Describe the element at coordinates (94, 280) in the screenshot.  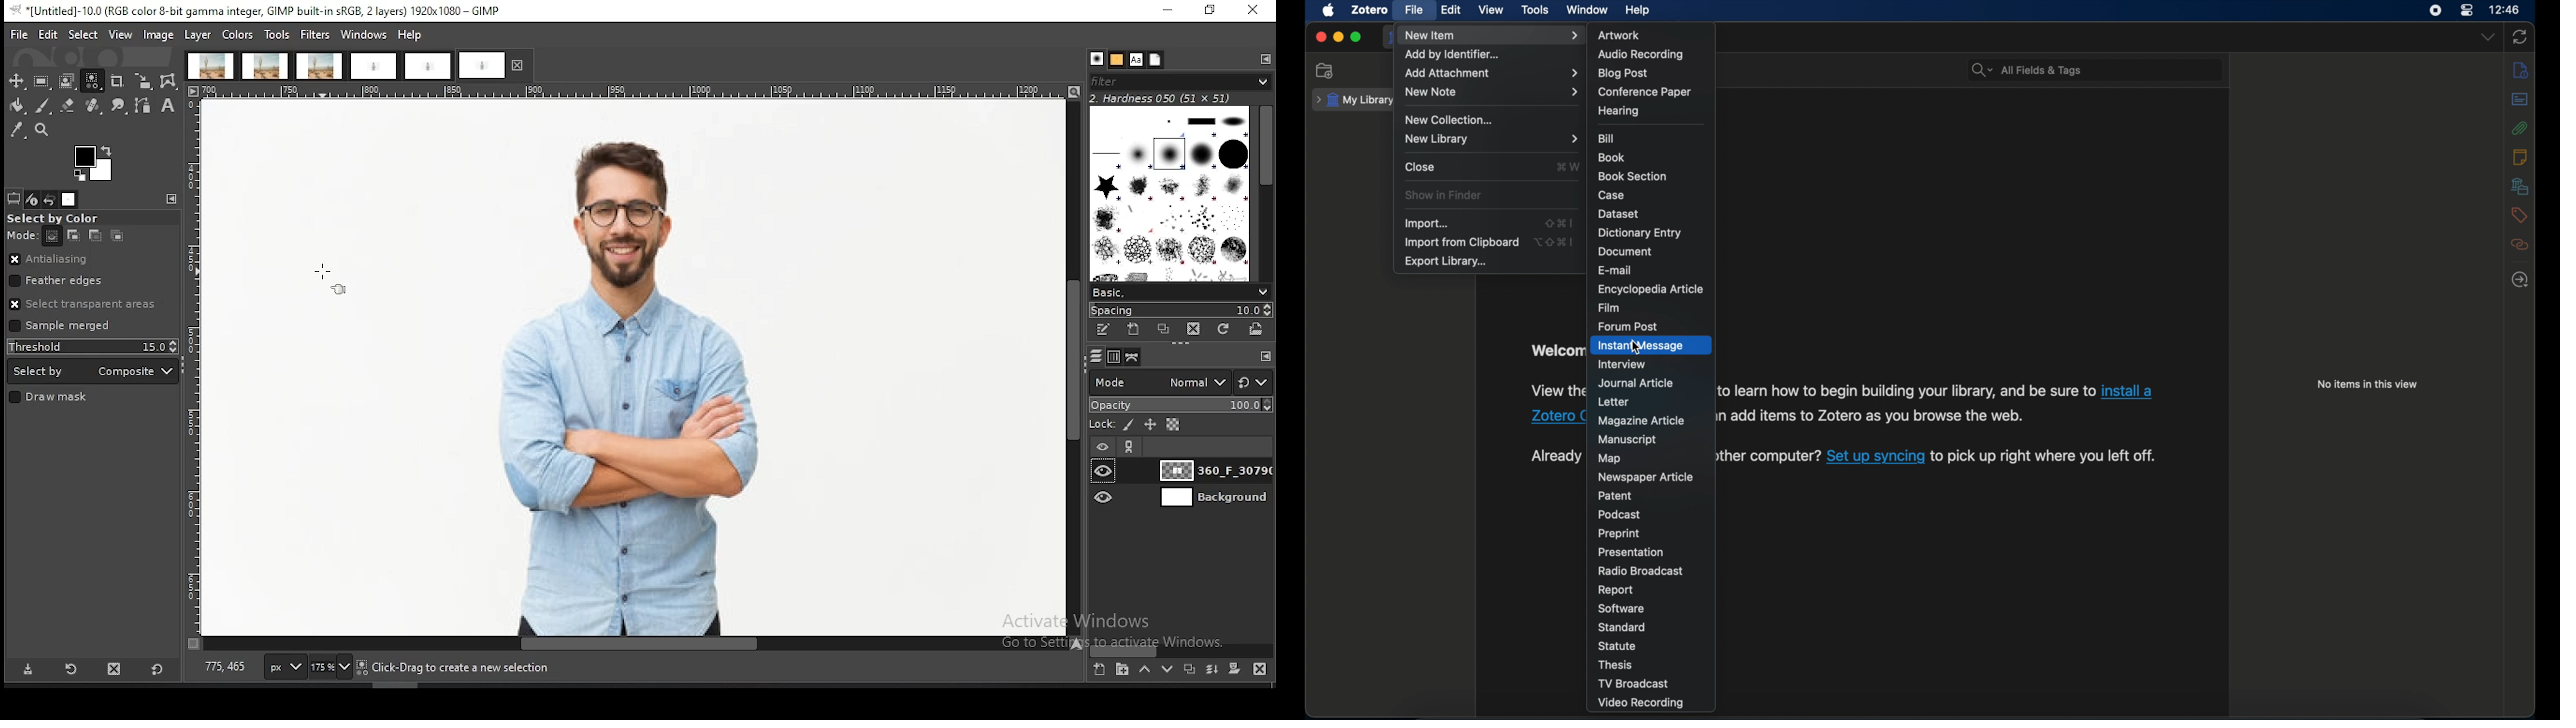
I see `feather edges` at that location.